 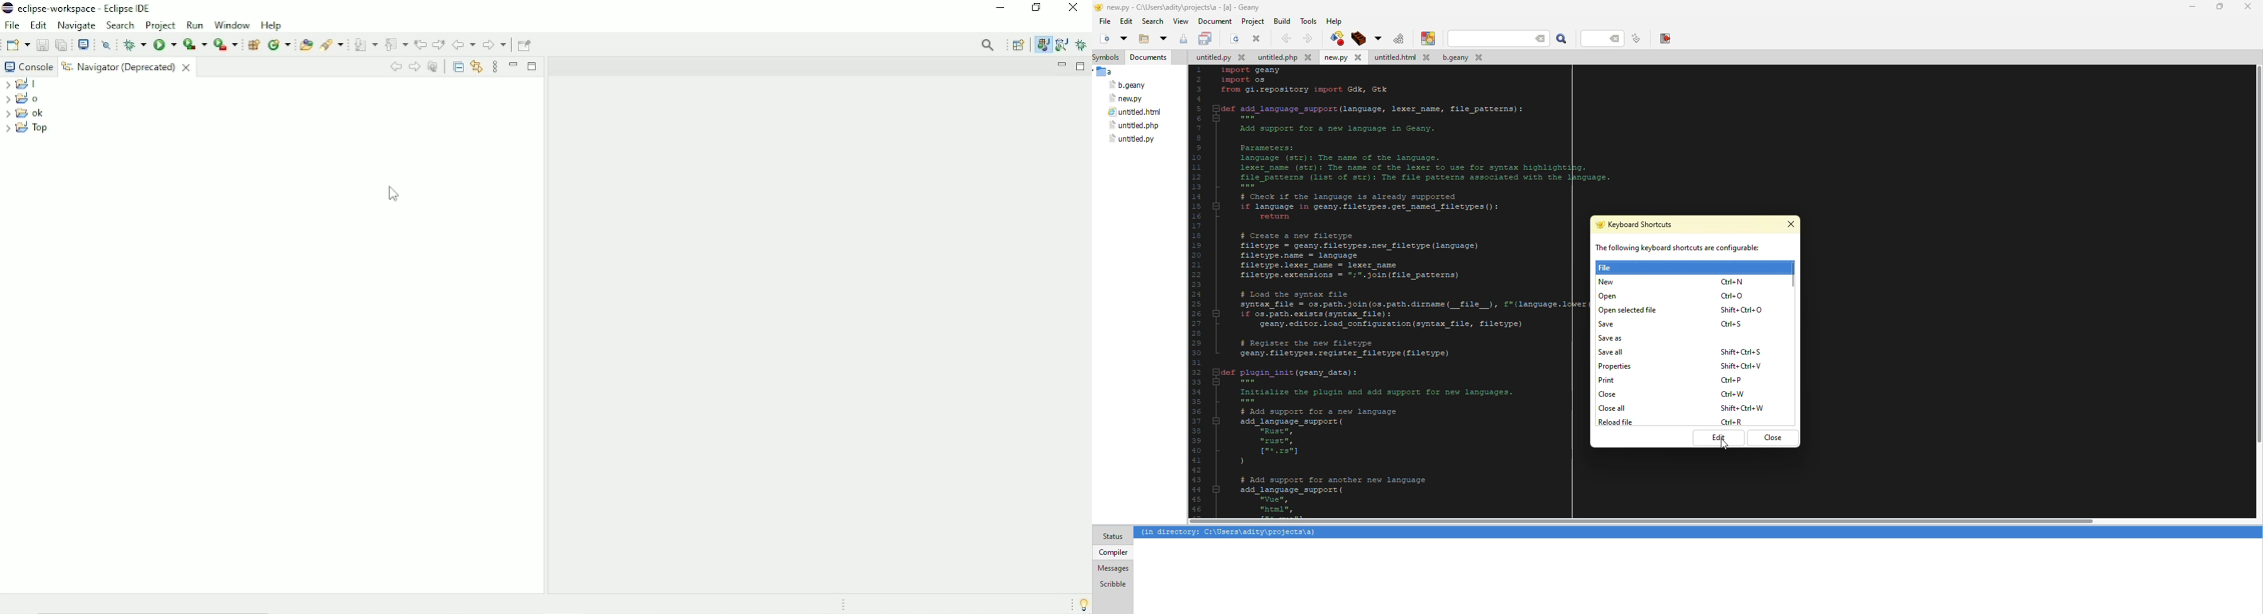 I want to click on Save all, so click(x=60, y=44).